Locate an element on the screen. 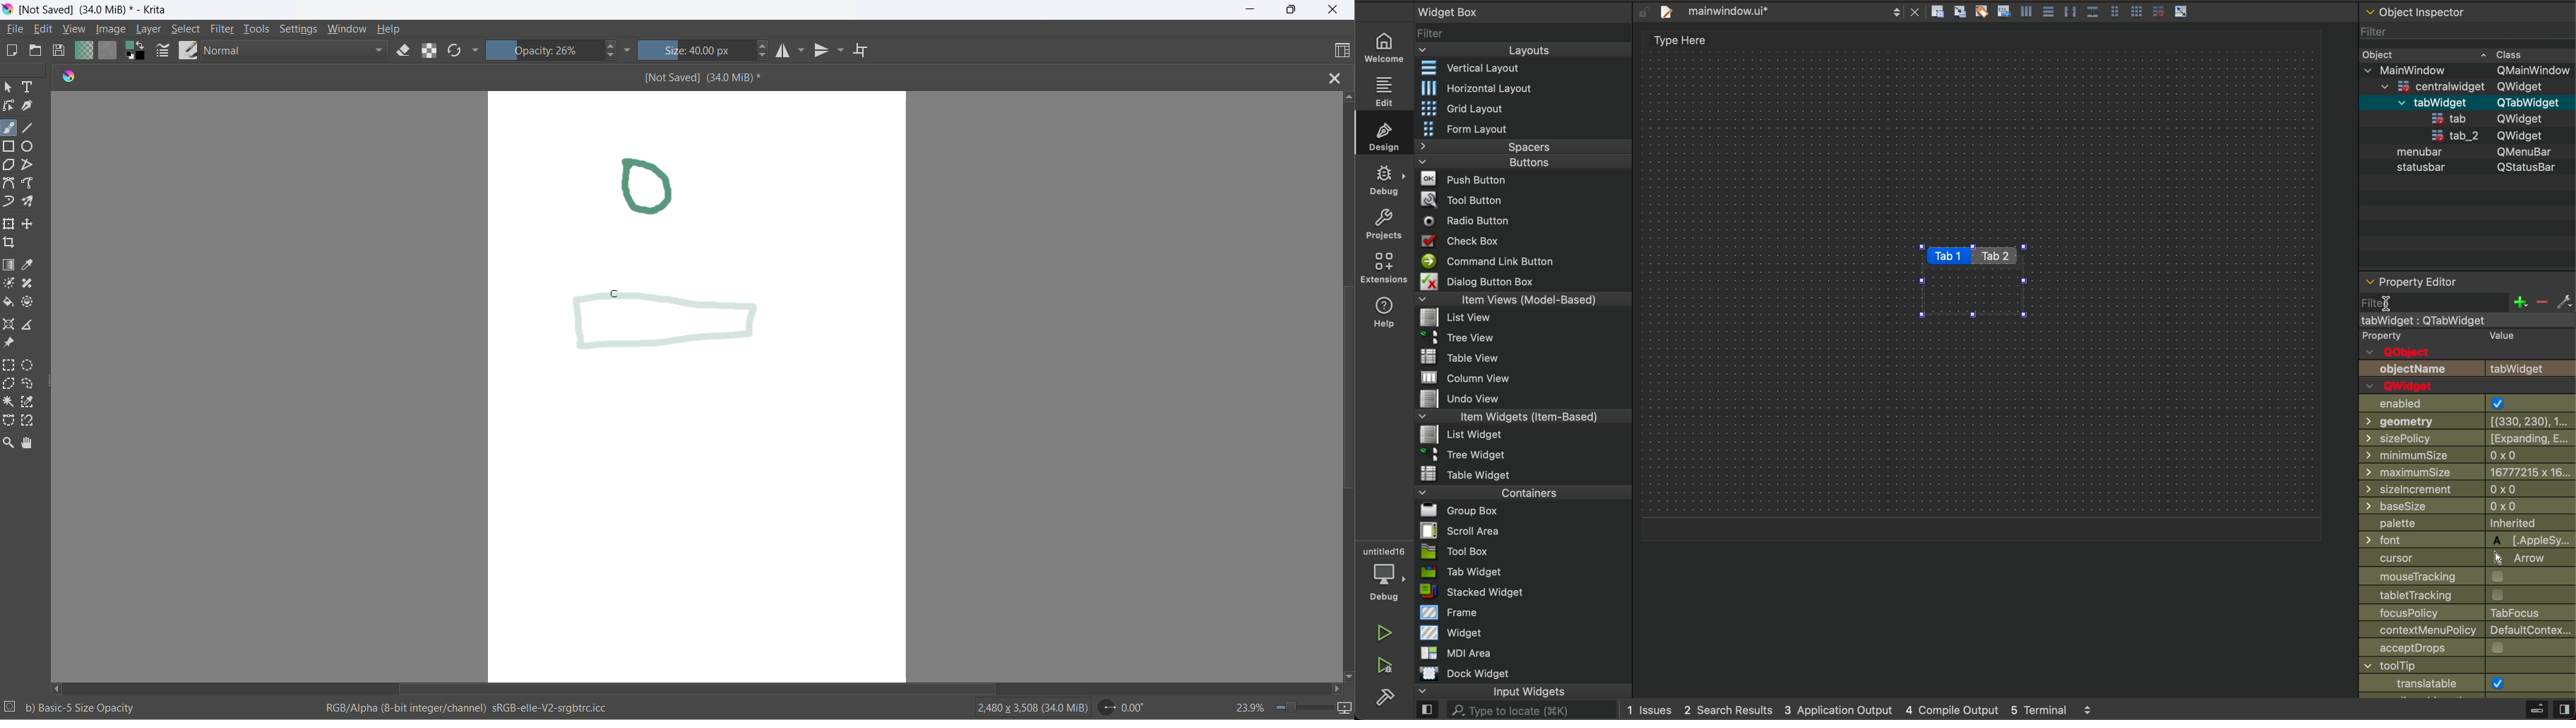 This screenshot has height=728, width=2576. polygonal selection tool is located at coordinates (9, 385).